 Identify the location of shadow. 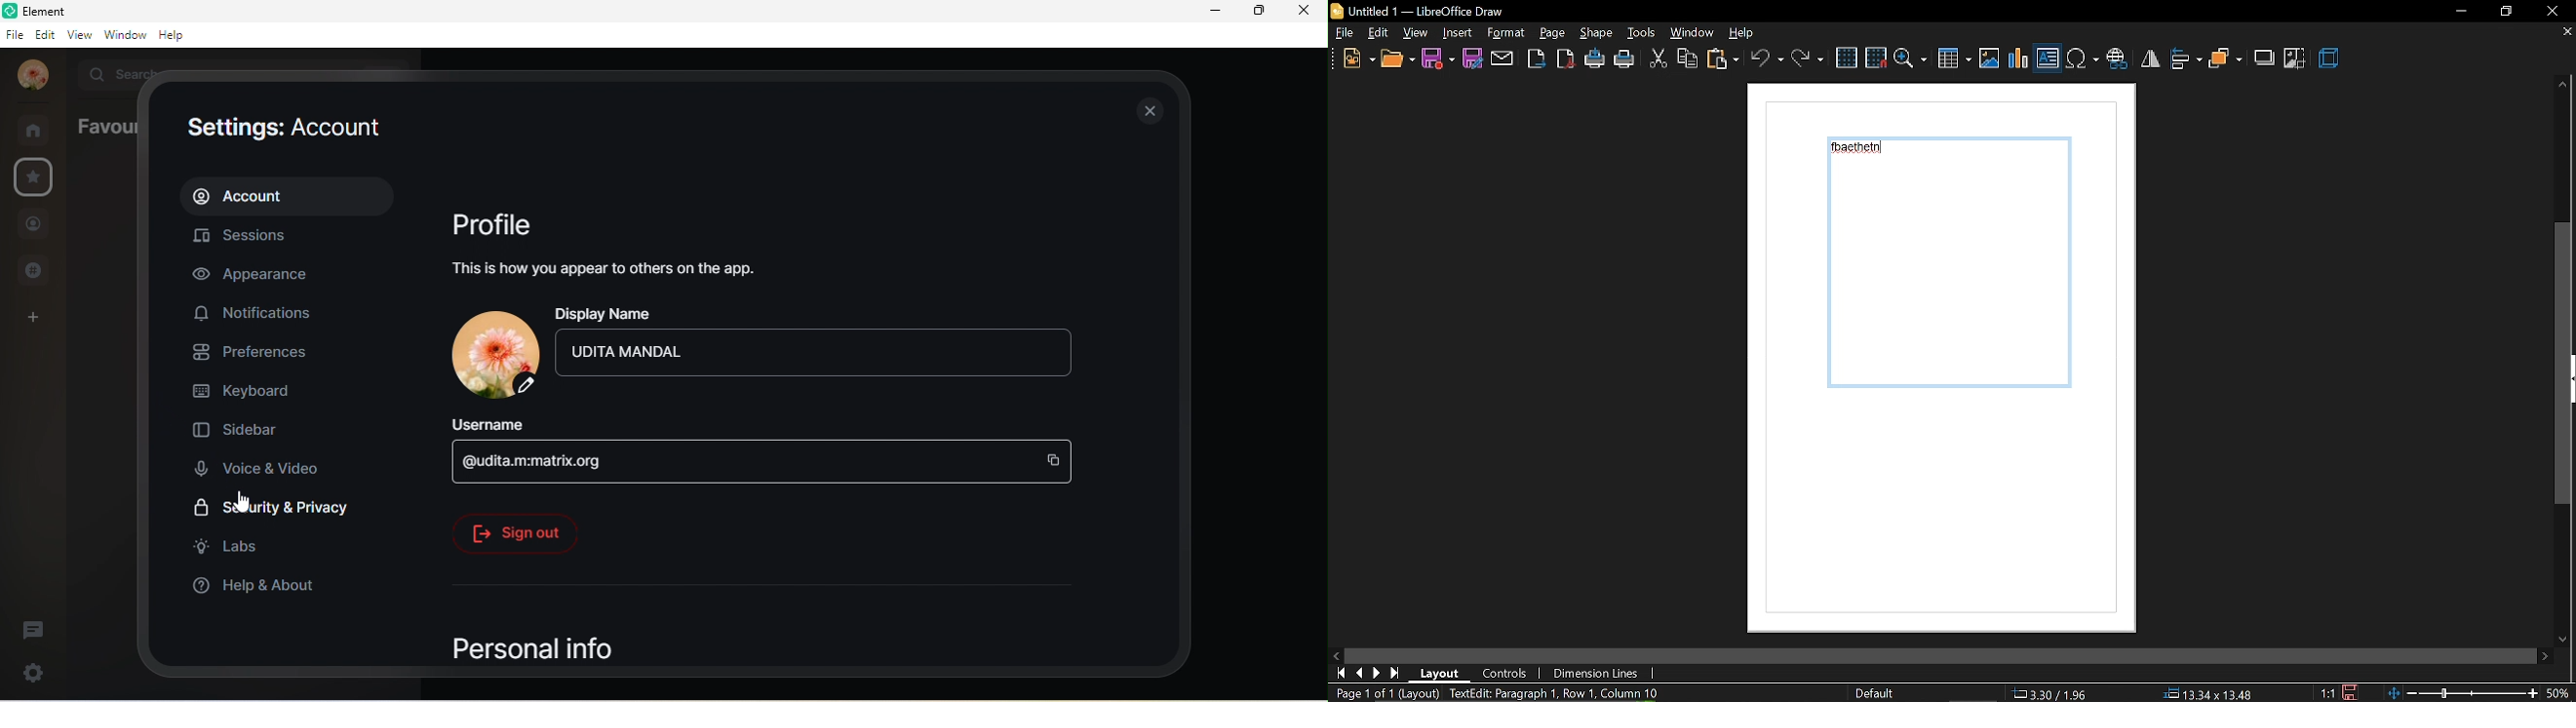
(2265, 58).